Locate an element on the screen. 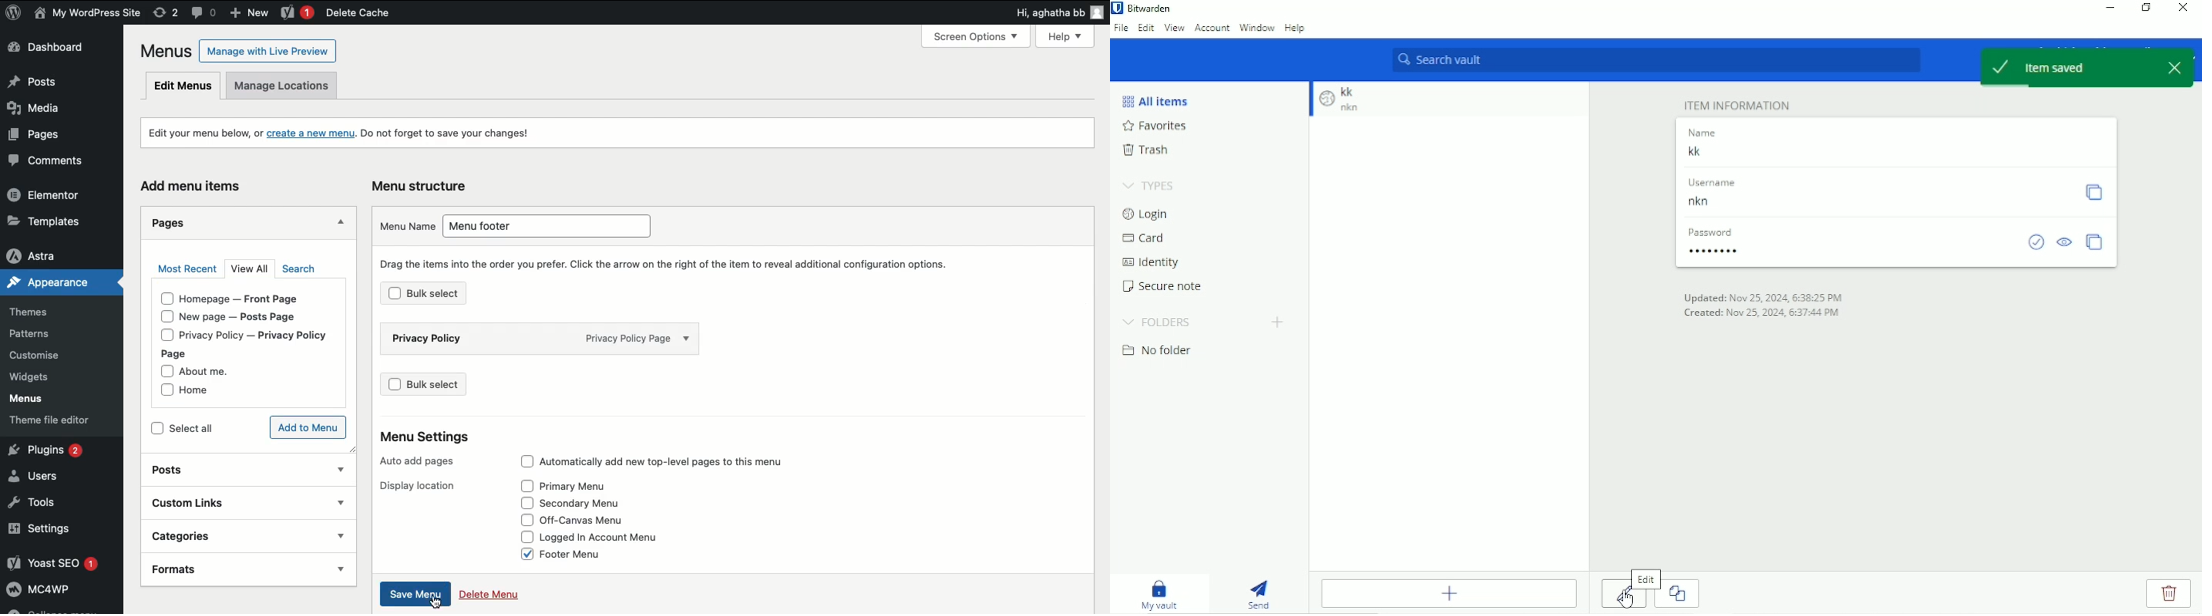 The height and width of the screenshot is (616, 2212). checkbox is located at coordinates (164, 299).